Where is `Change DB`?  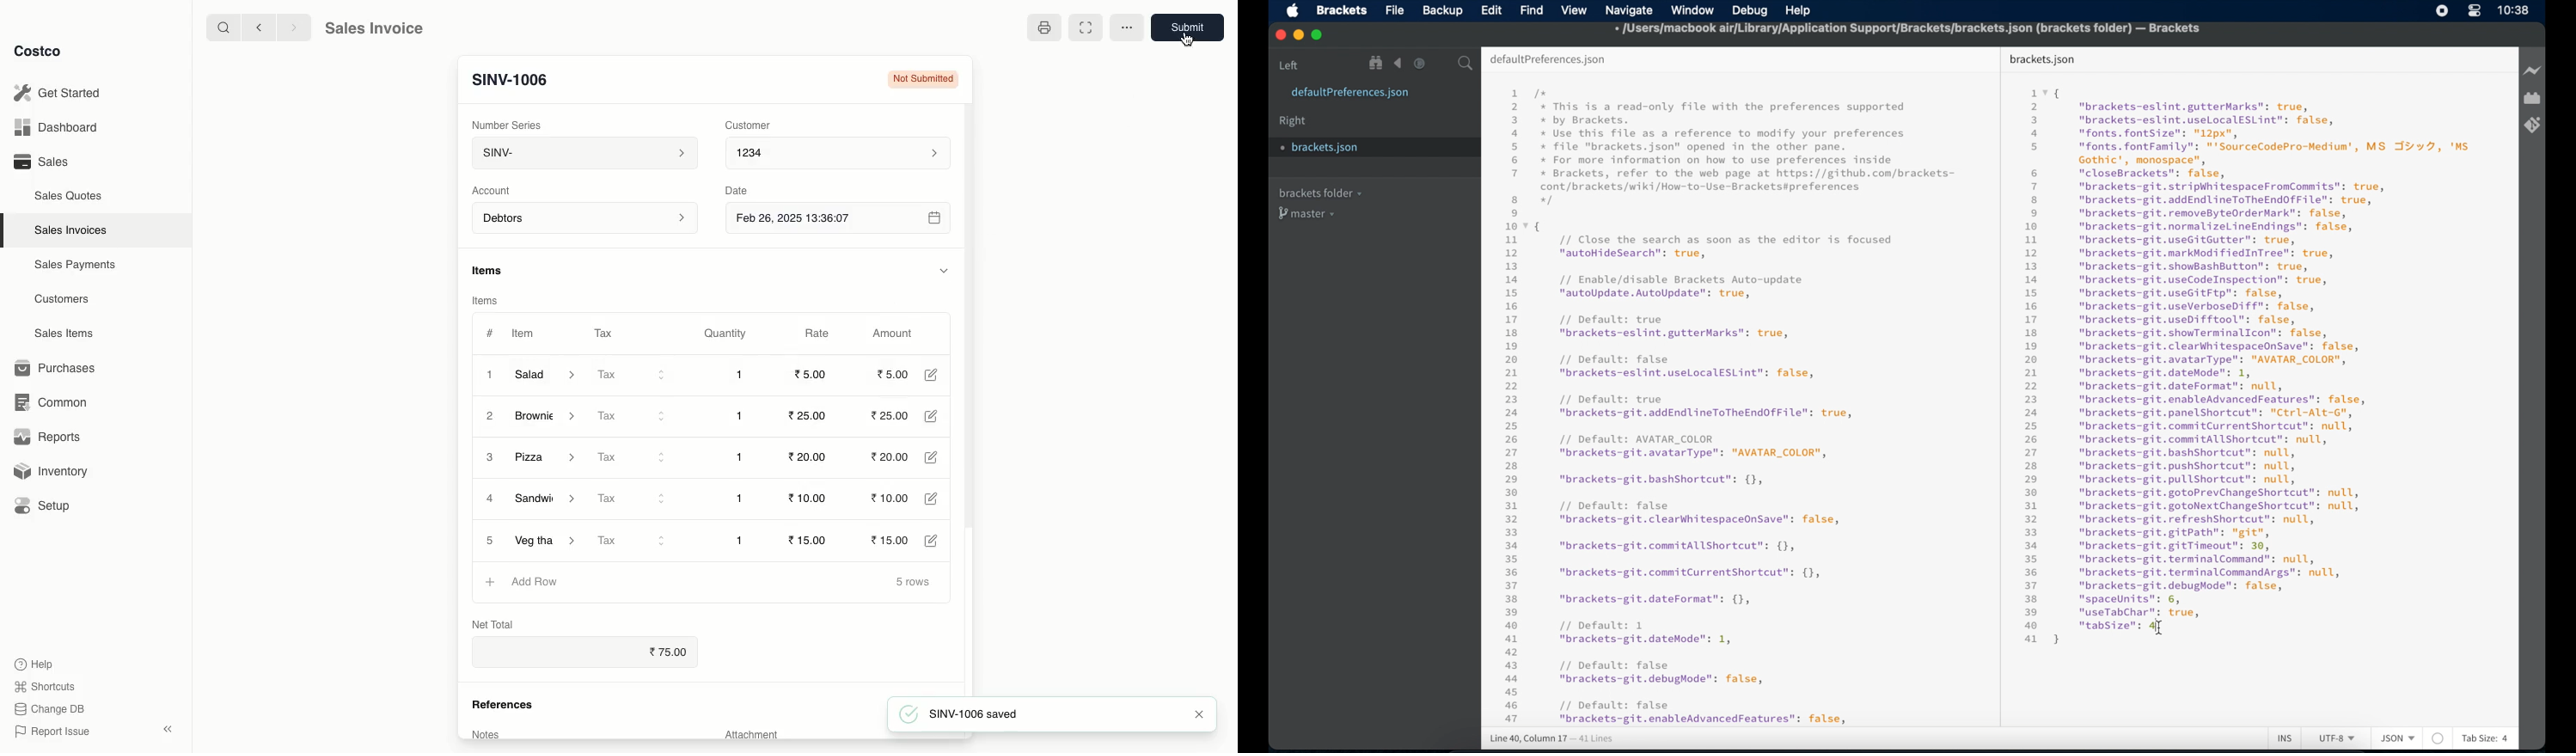
Change DB is located at coordinates (46, 707).